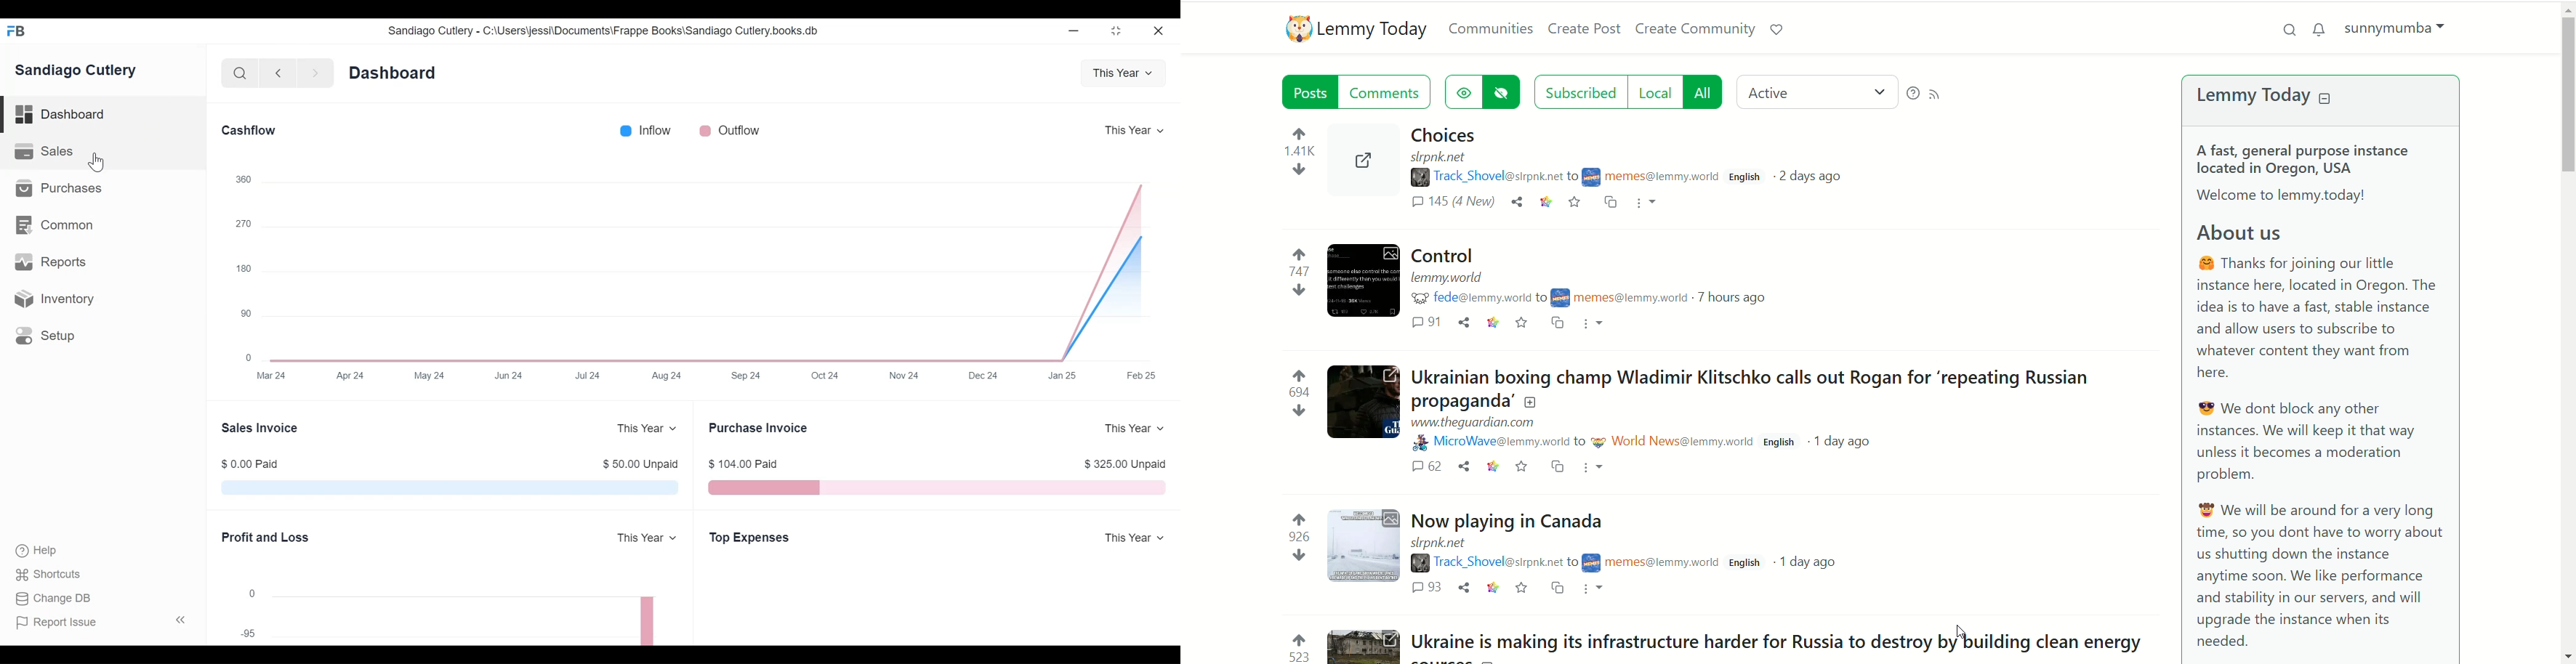 The width and height of the screenshot is (2576, 672). Describe the element at coordinates (713, 270) in the screenshot. I see `The Cashflow chart shows the total amount of money being transferred into and out of Sandiago Cutlery company over a year` at that location.